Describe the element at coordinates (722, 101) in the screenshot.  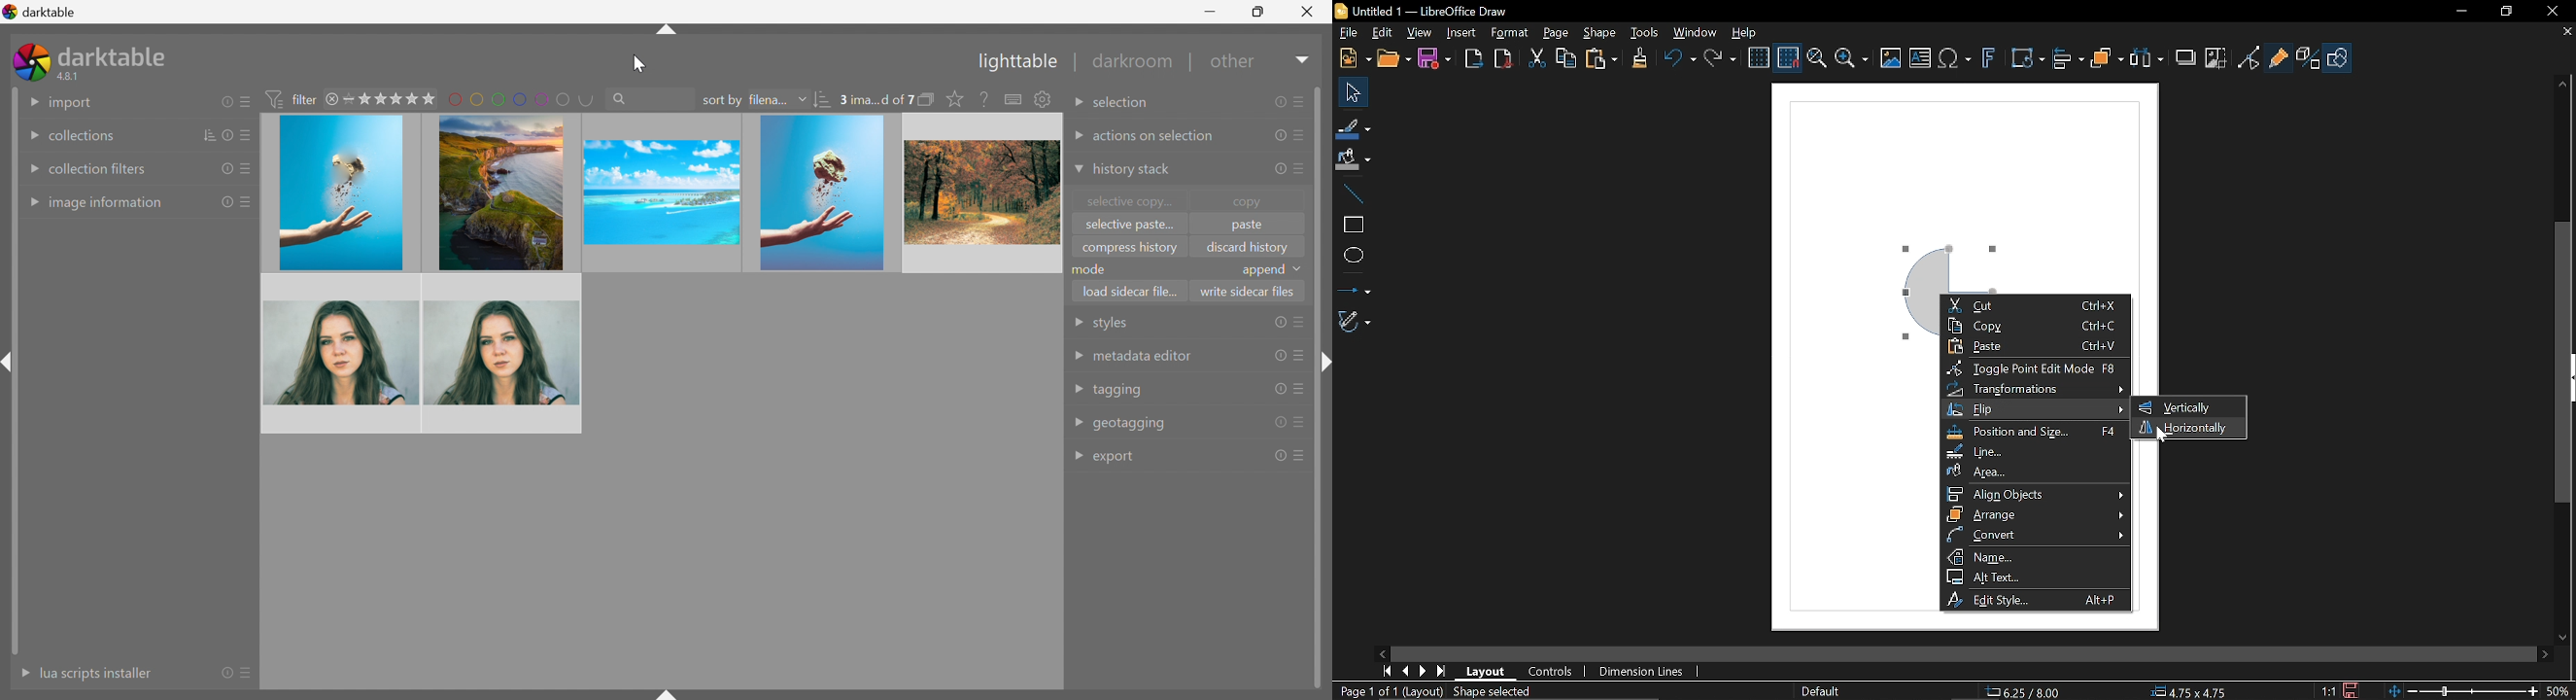
I see `sort by` at that location.